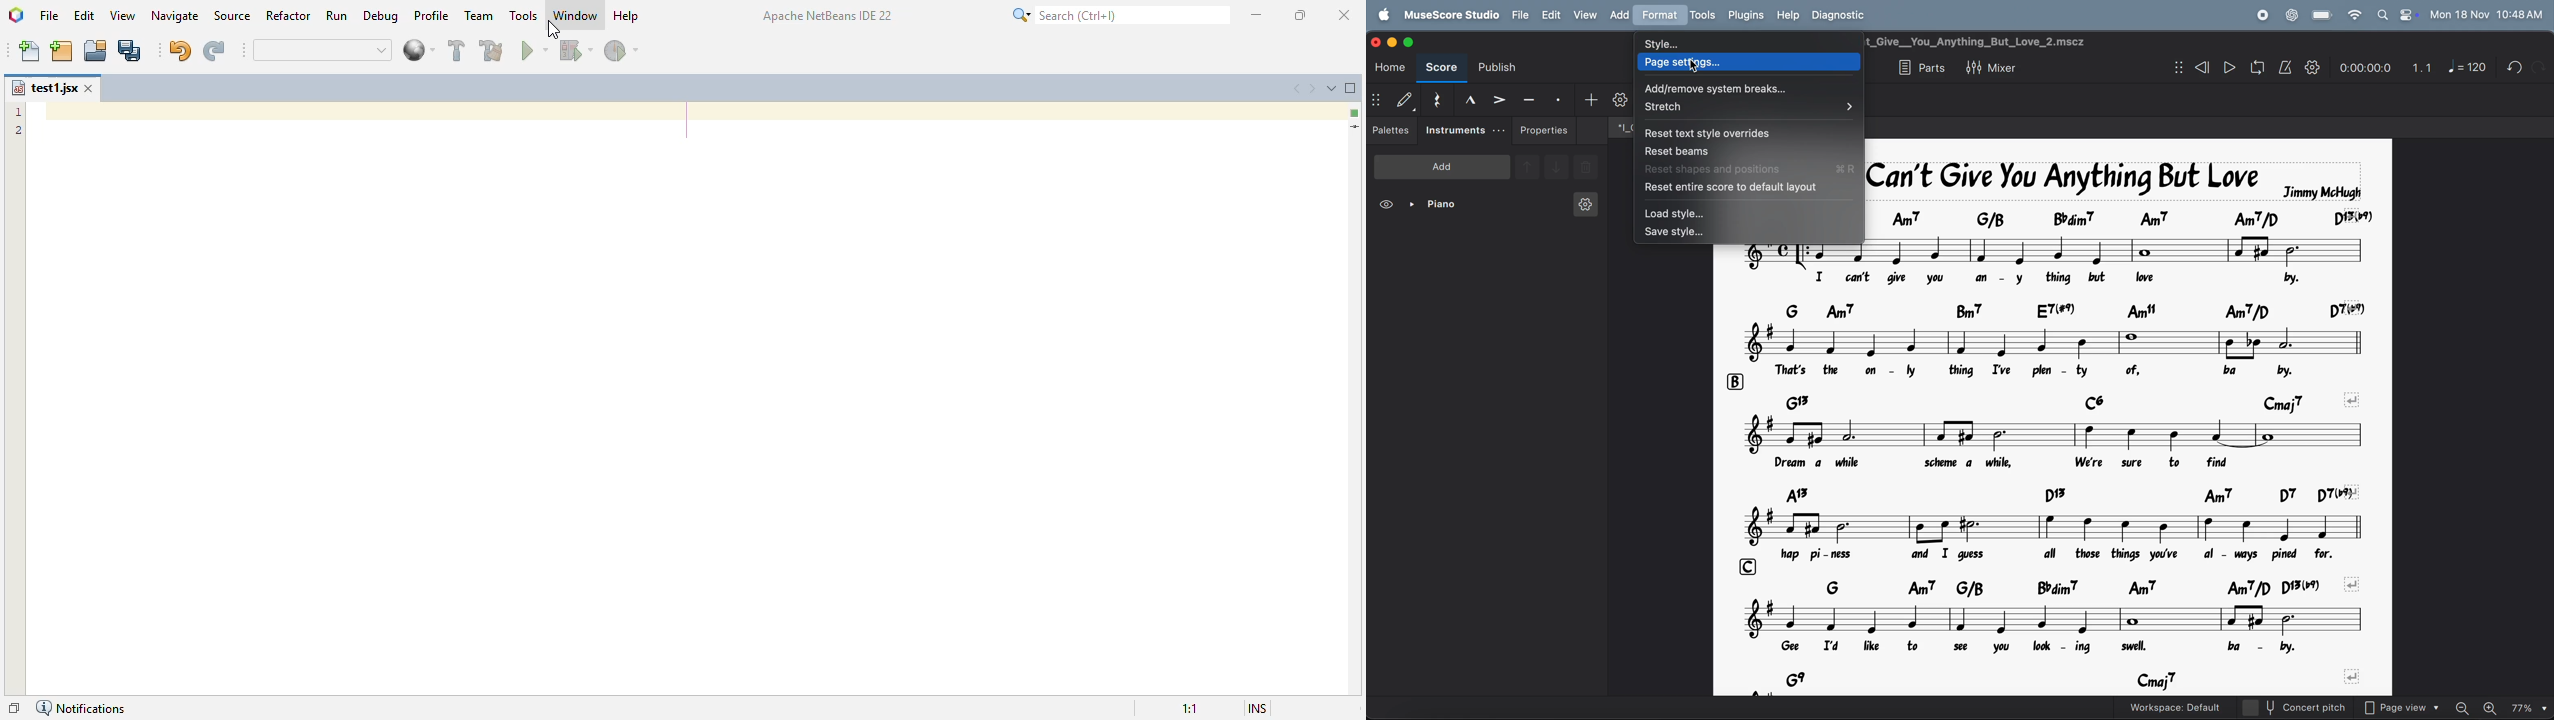 The width and height of the screenshot is (2576, 728). Describe the element at coordinates (1591, 99) in the screenshot. I see `add` at that location.